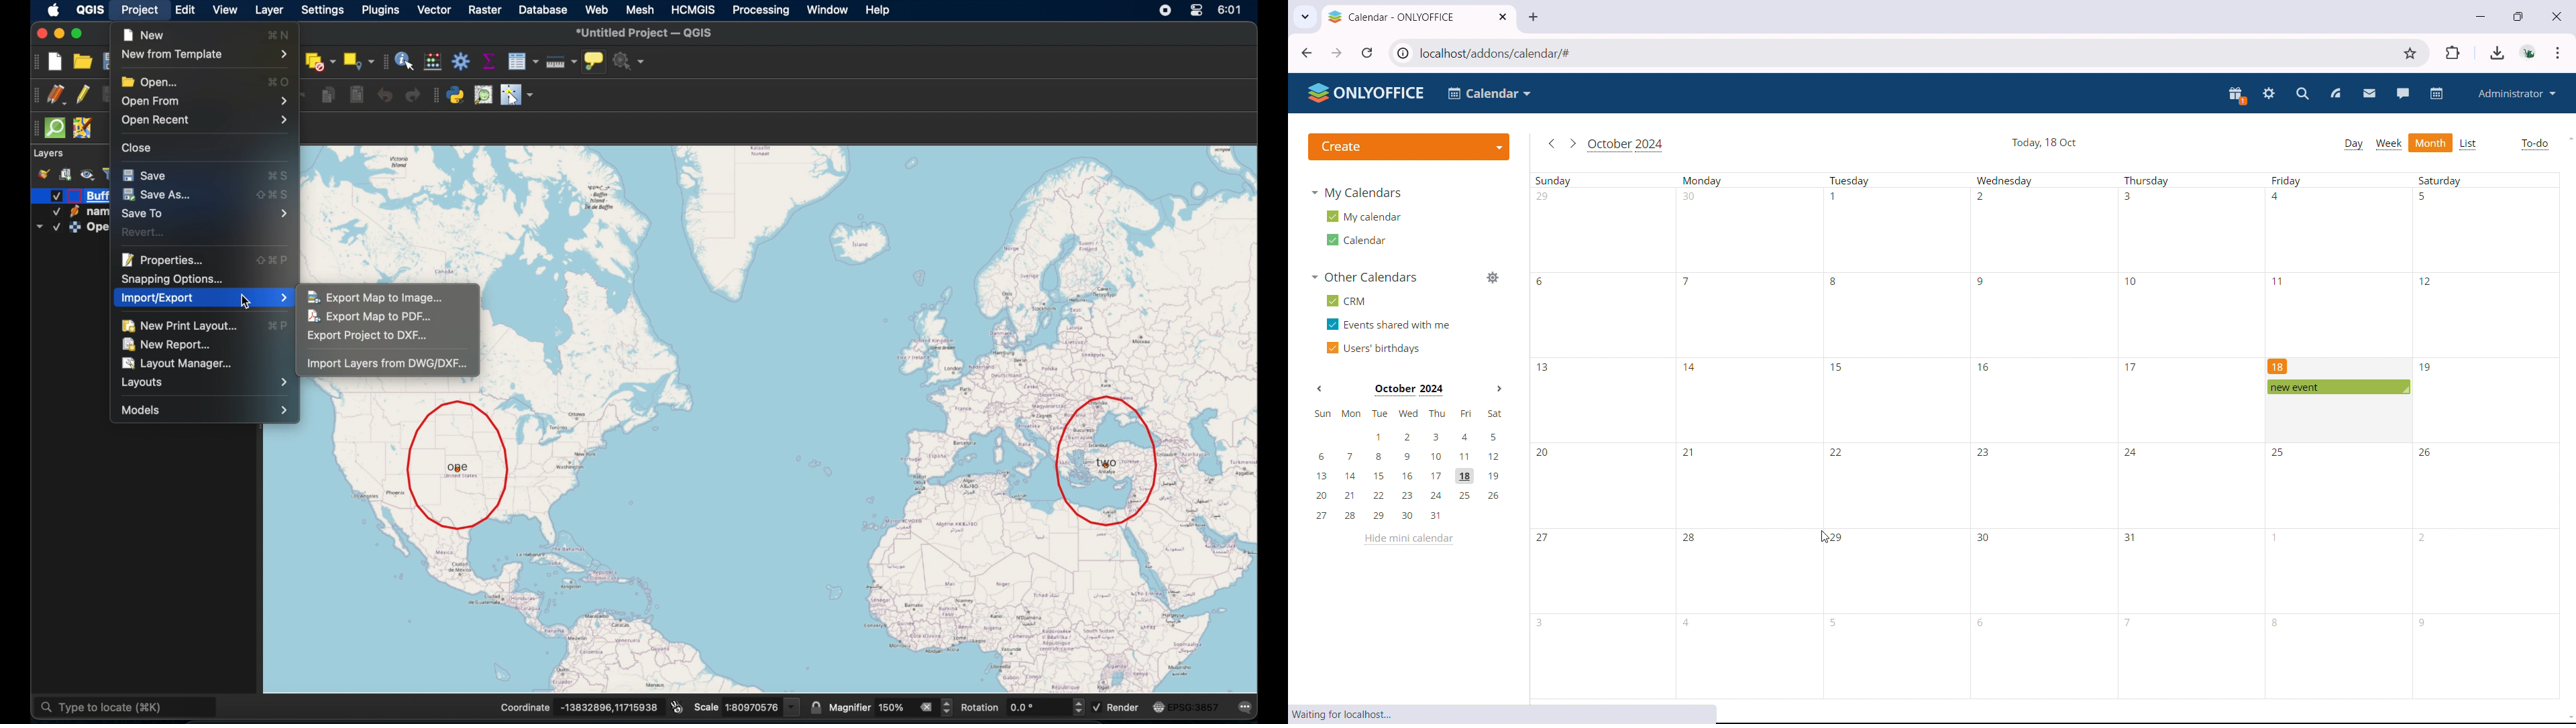 This screenshot has width=2576, height=728. Describe the element at coordinates (560, 60) in the screenshot. I see `measure line` at that location.